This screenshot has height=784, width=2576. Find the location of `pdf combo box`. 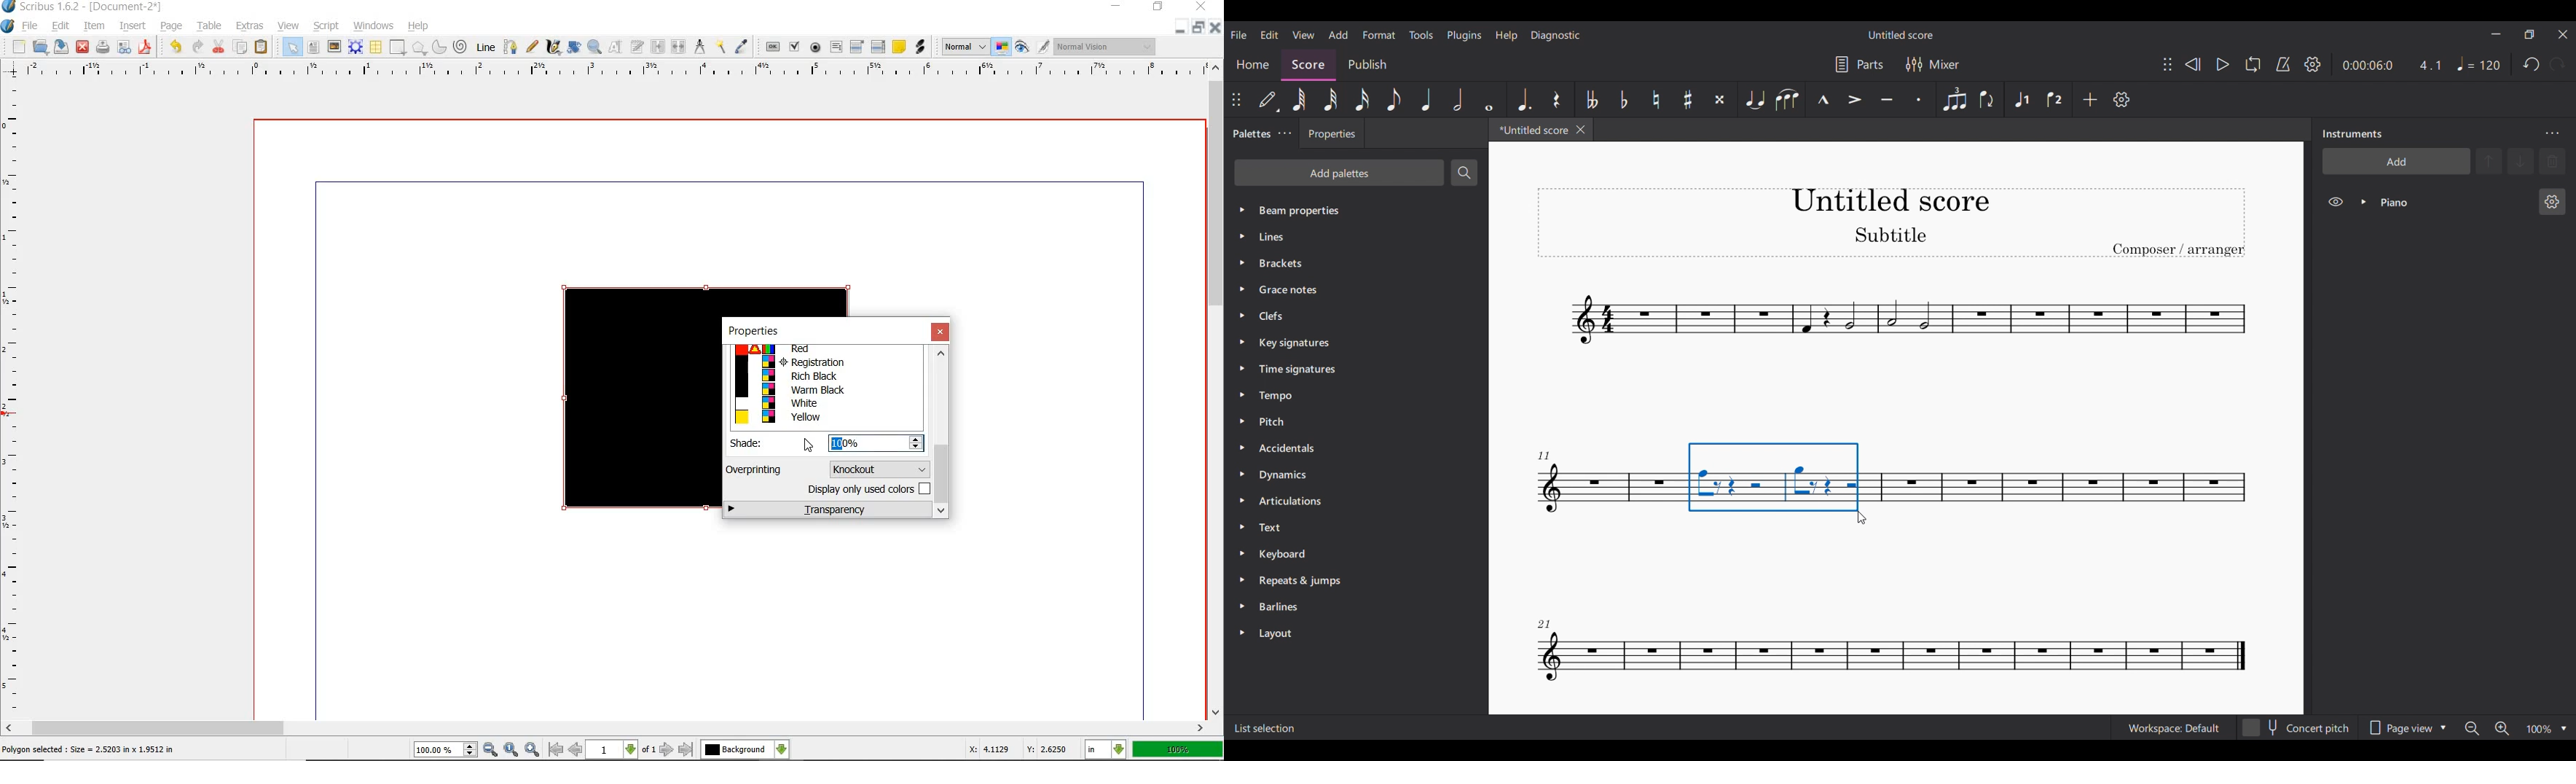

pdf combo box is located at coordinates (857, 47).